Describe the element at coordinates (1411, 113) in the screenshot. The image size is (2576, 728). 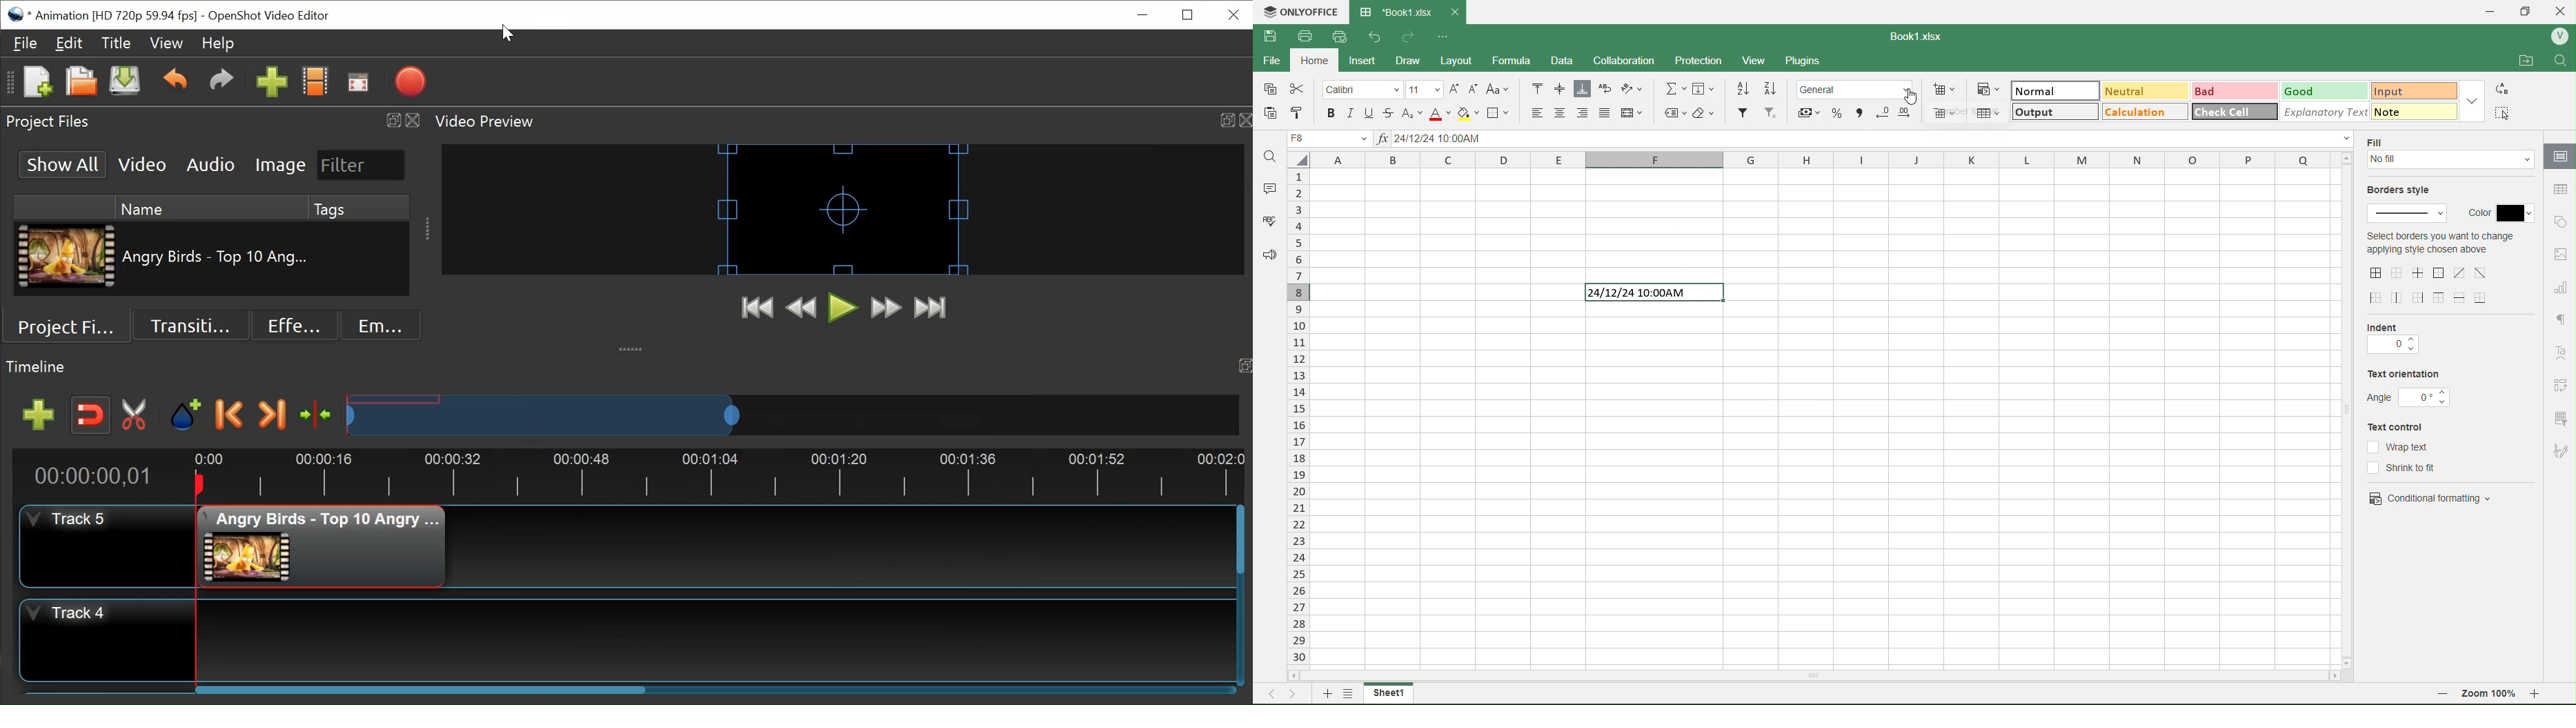
I see `Subscript/Superscript` at that location.